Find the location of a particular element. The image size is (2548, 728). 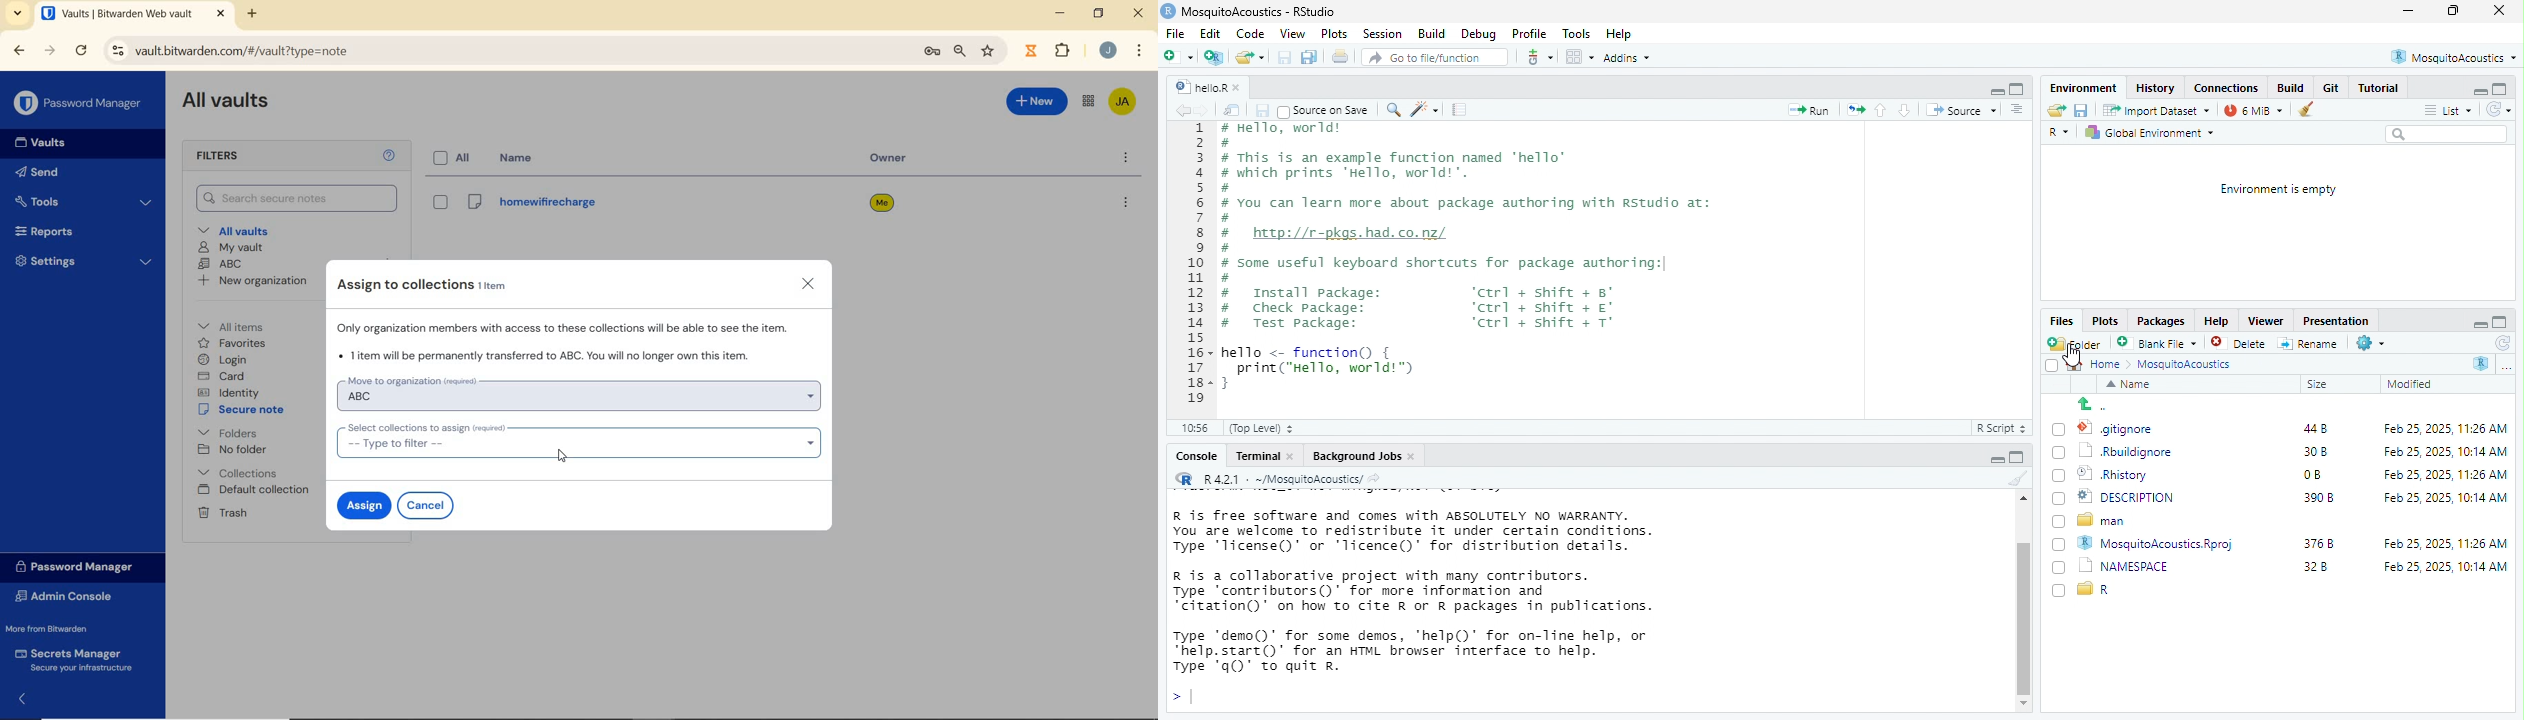

hide r script is located at coordinates (1989, 459).